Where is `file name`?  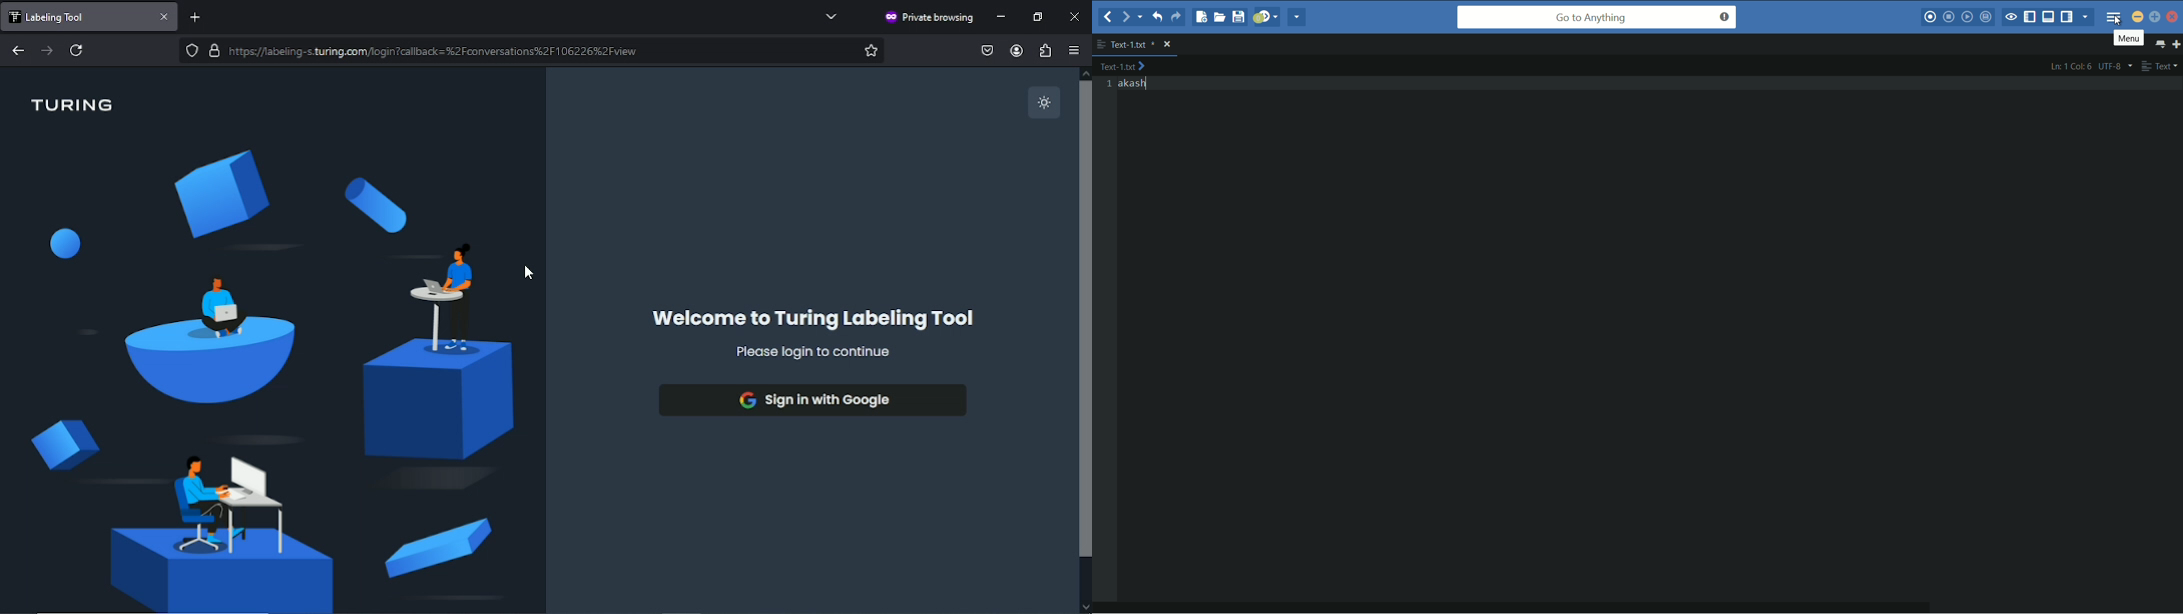 file name is located at coordinates (1130, 45).